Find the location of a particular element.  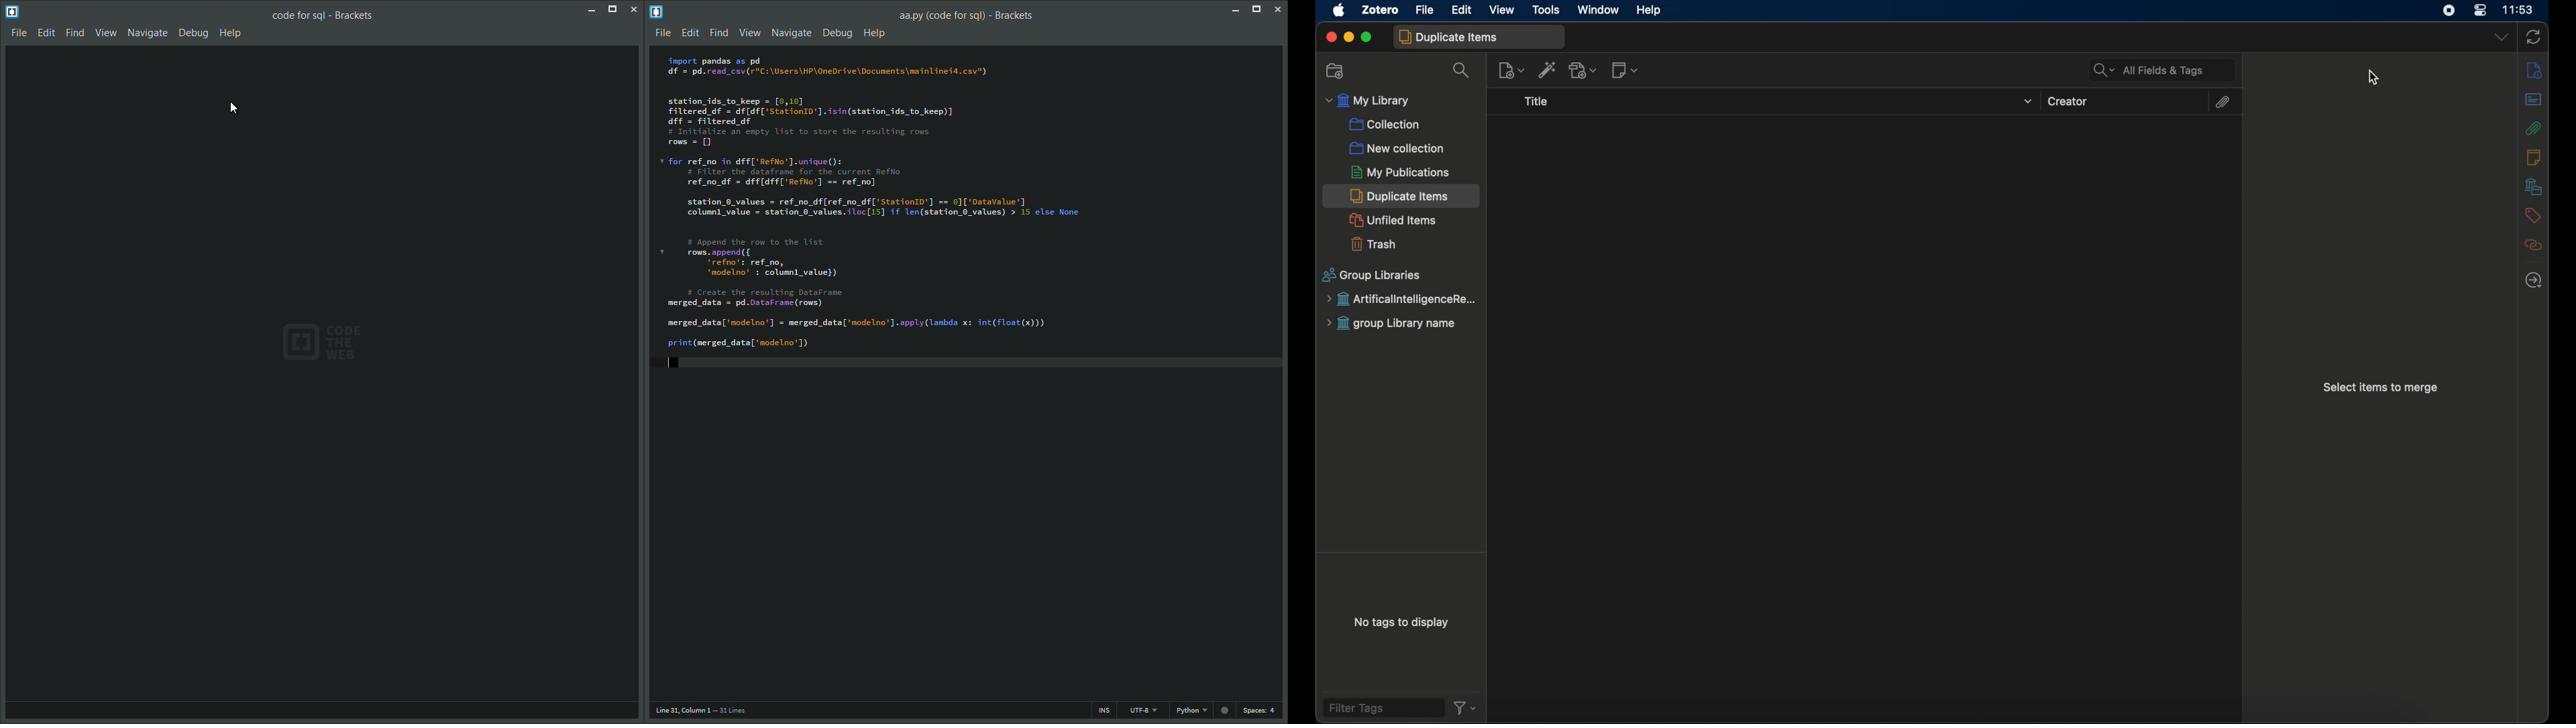

attachments is located at coordinates (2534, 129).